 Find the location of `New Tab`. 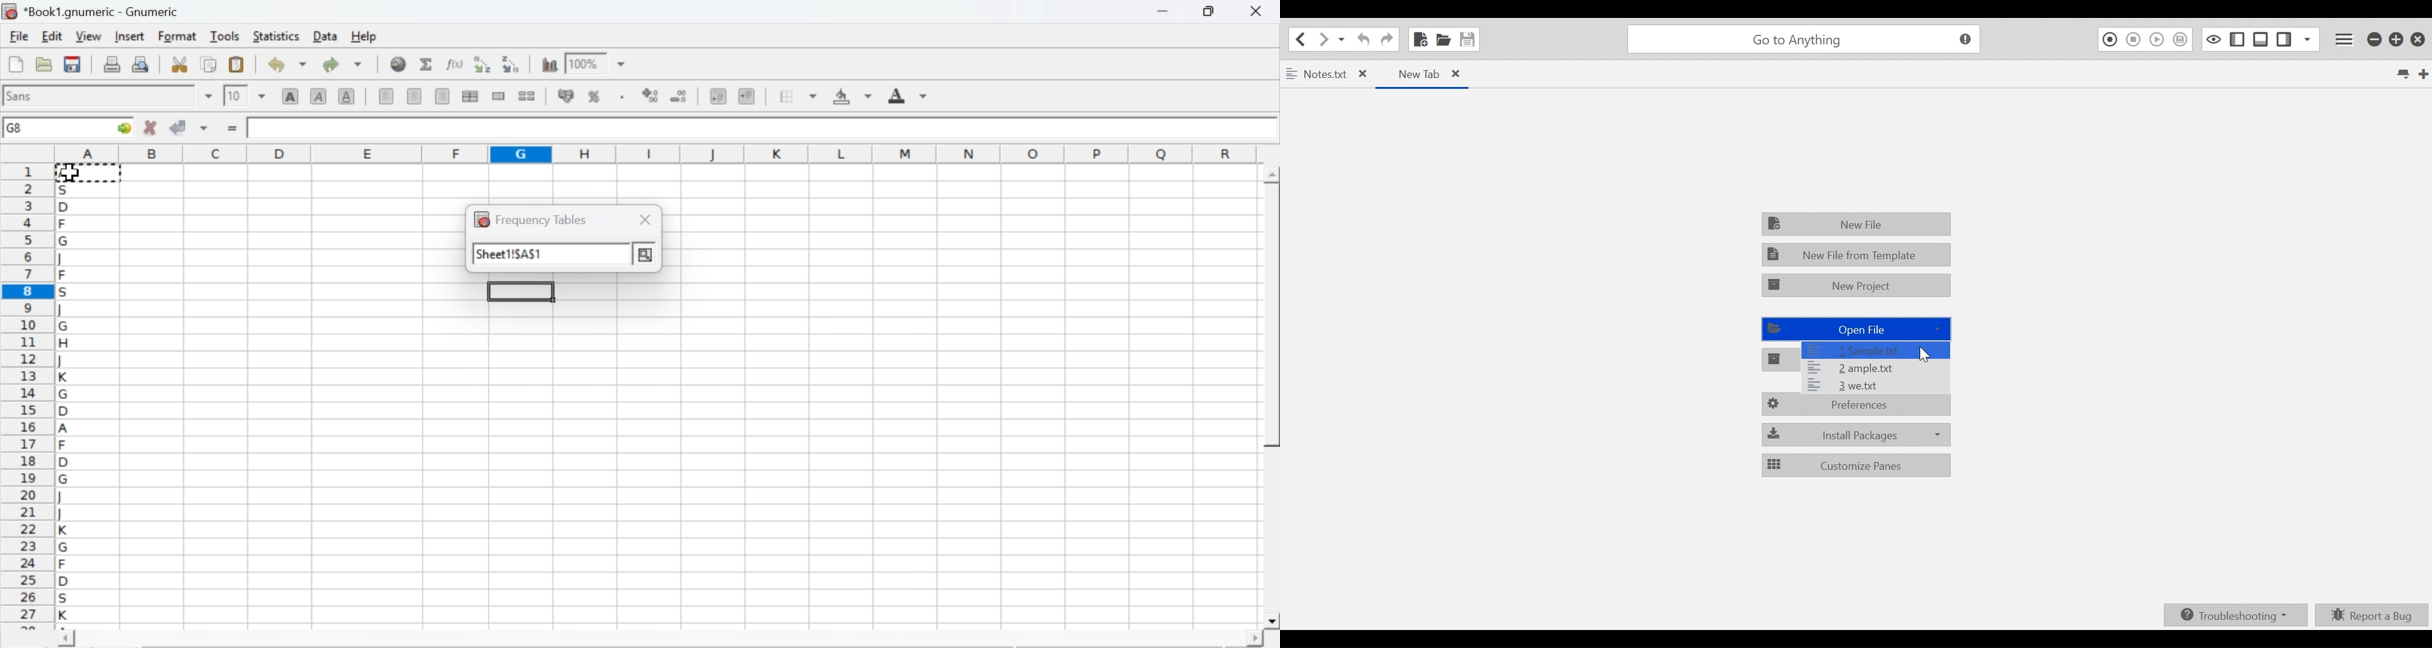

New Tab is located at coordinates (1421, 74).